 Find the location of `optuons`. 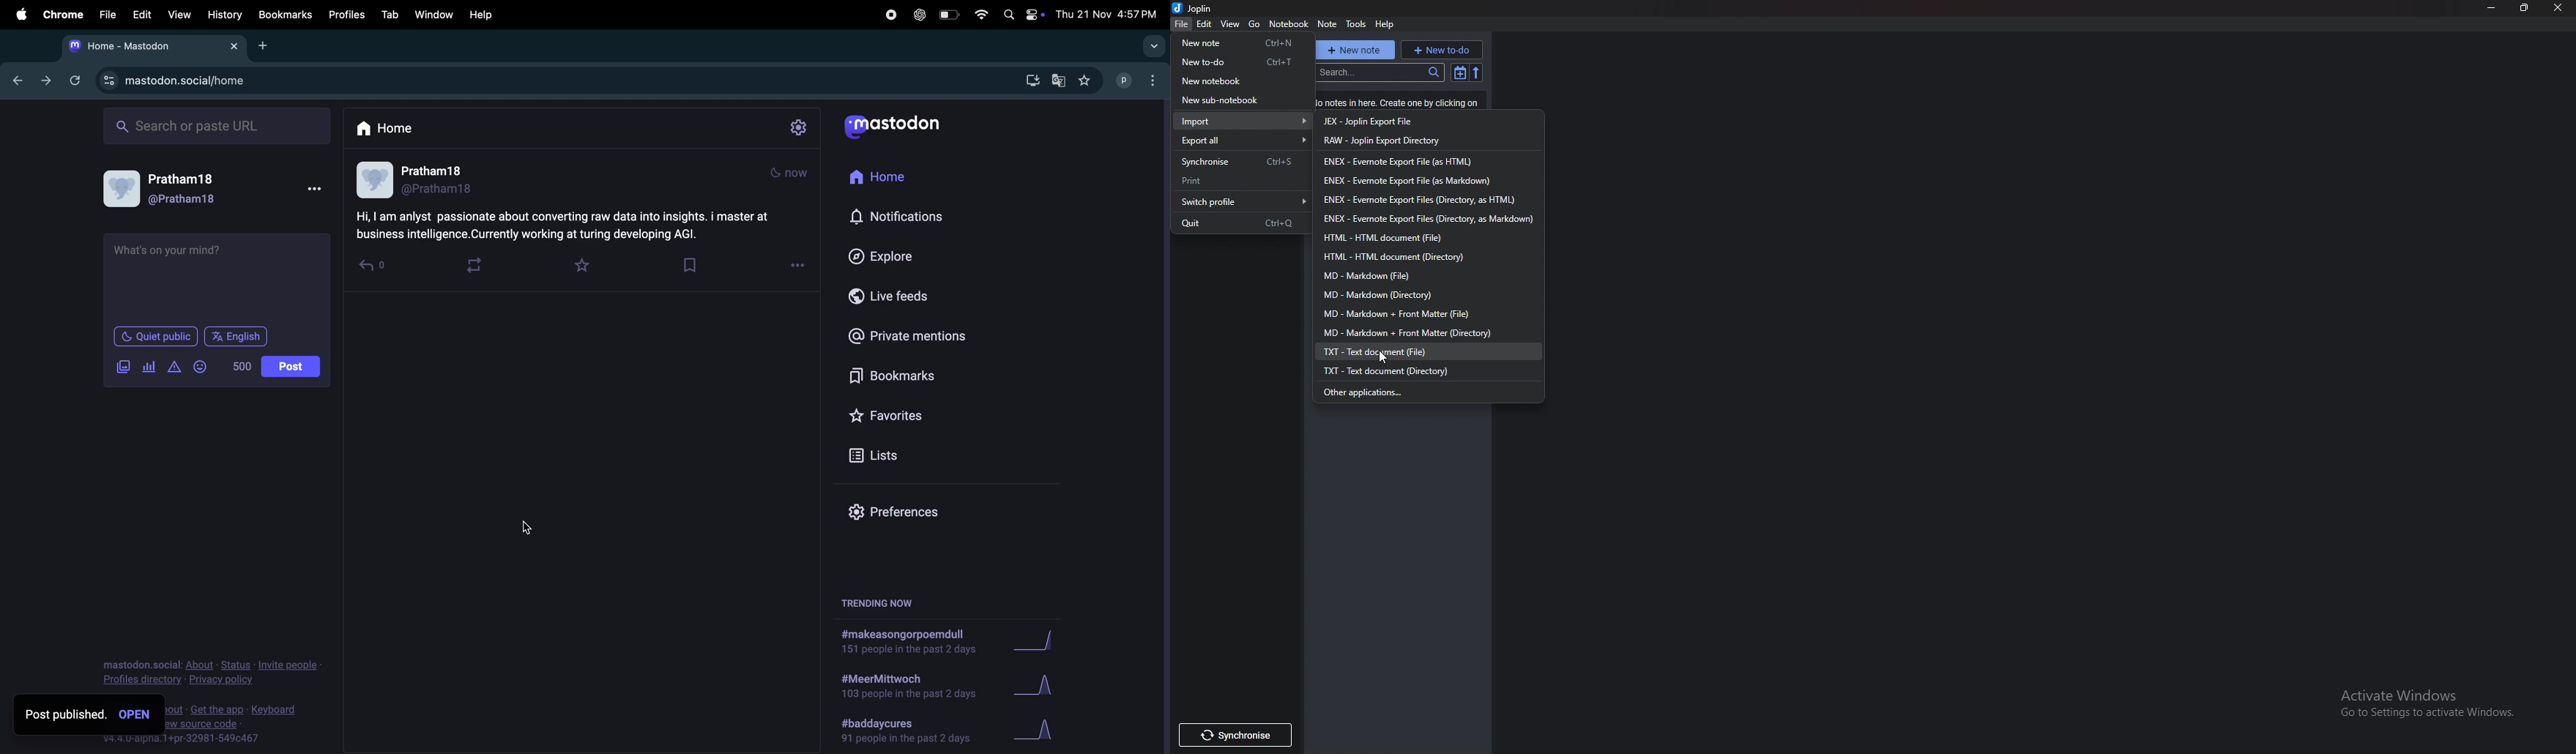

optuons is located at coordinates (1155, 79).